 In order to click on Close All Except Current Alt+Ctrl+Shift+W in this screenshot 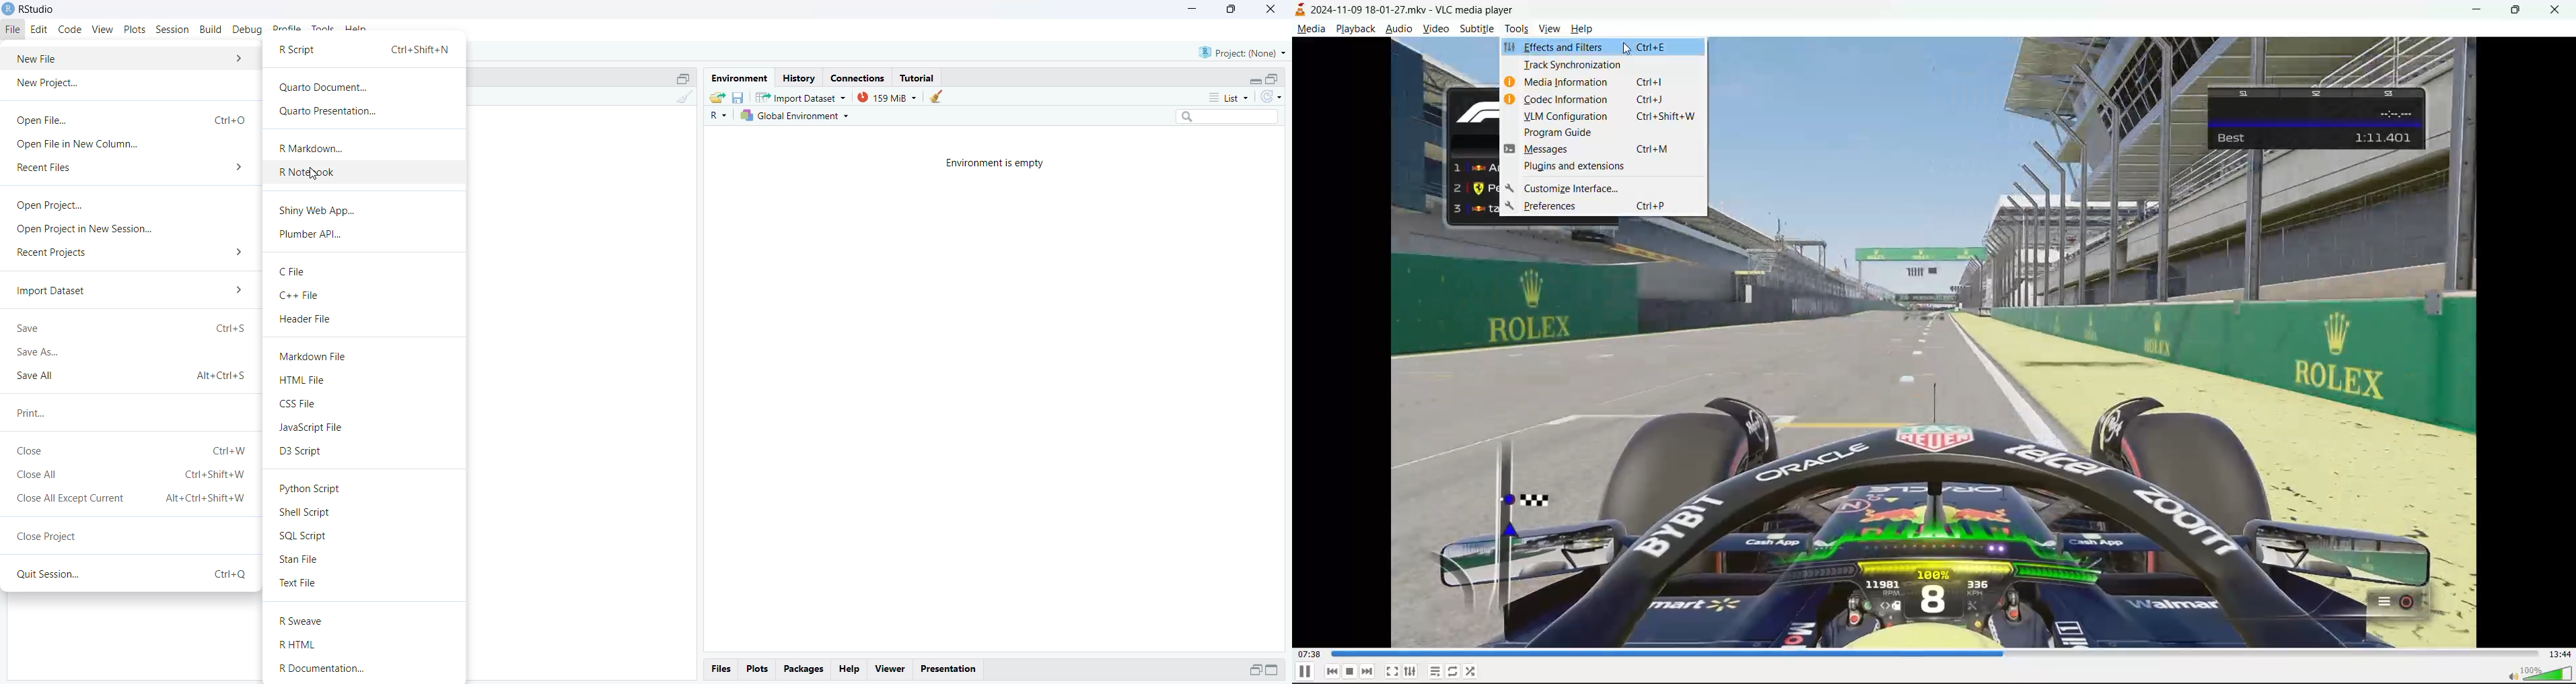, I will do `click(131, 498)`.